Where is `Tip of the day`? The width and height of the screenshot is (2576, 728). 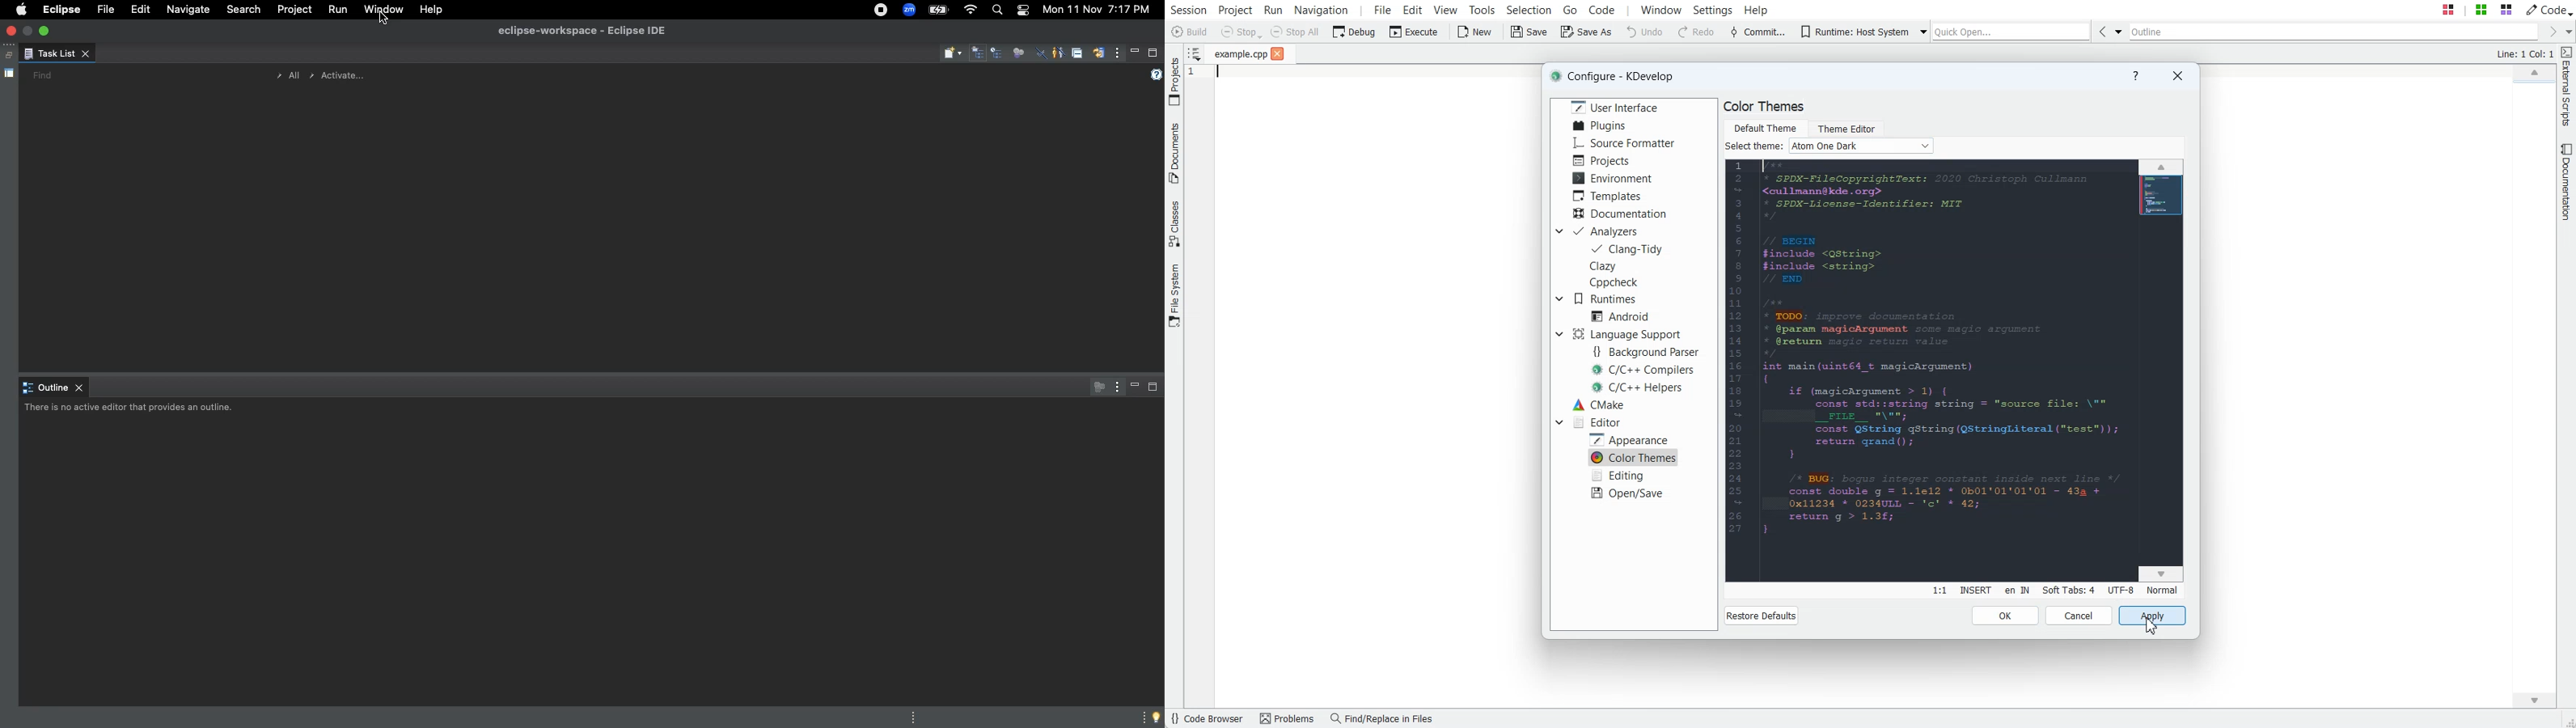 Tip of the day is located at coordinates (1157, 717).